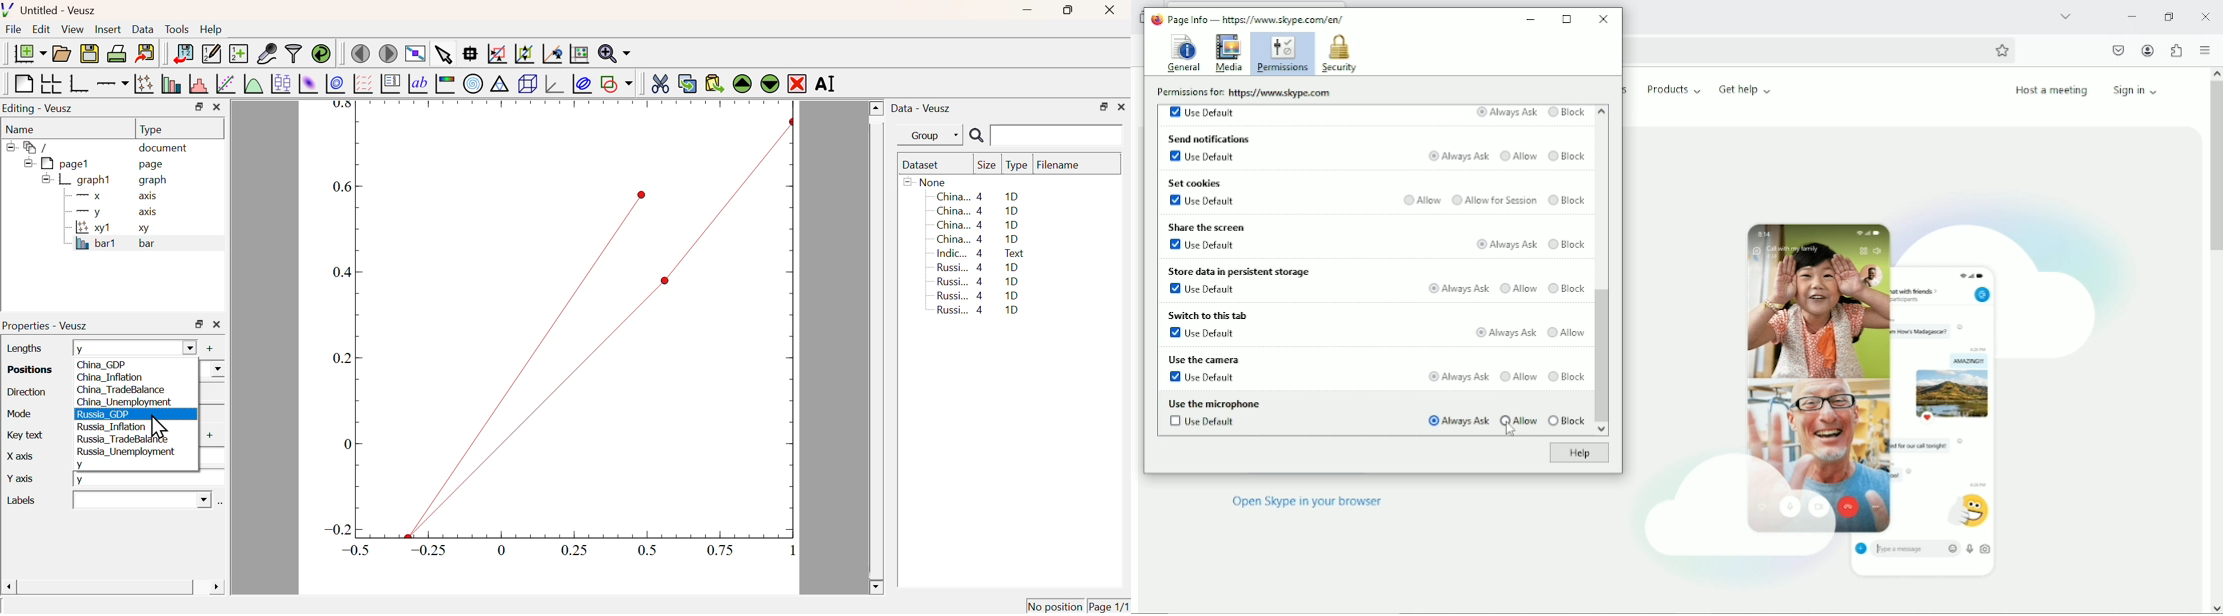 Image resolution: width=2240 pixels, height=616 pixels. Describe the element at coordinates (978, 239) in the screenshot. I see `China... 4 1D` at that location.